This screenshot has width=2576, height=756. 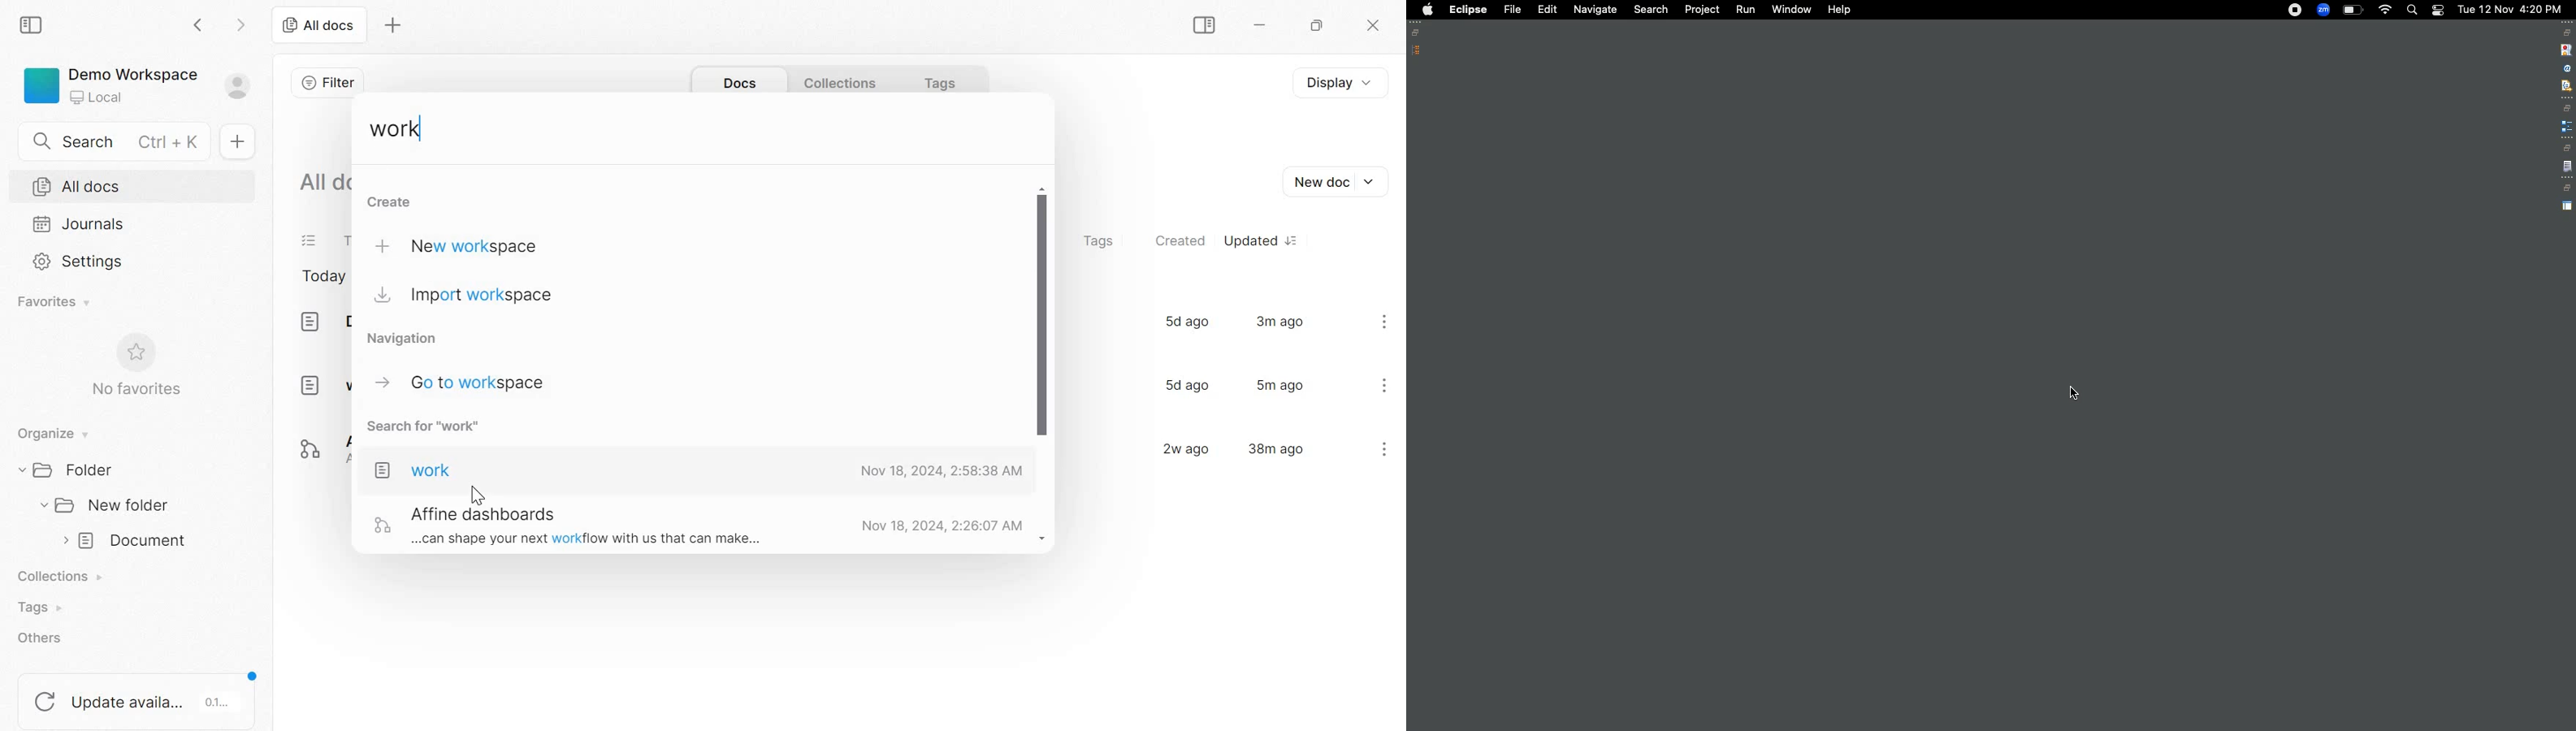 I want to click on Organize, so click(x=50, y=434).